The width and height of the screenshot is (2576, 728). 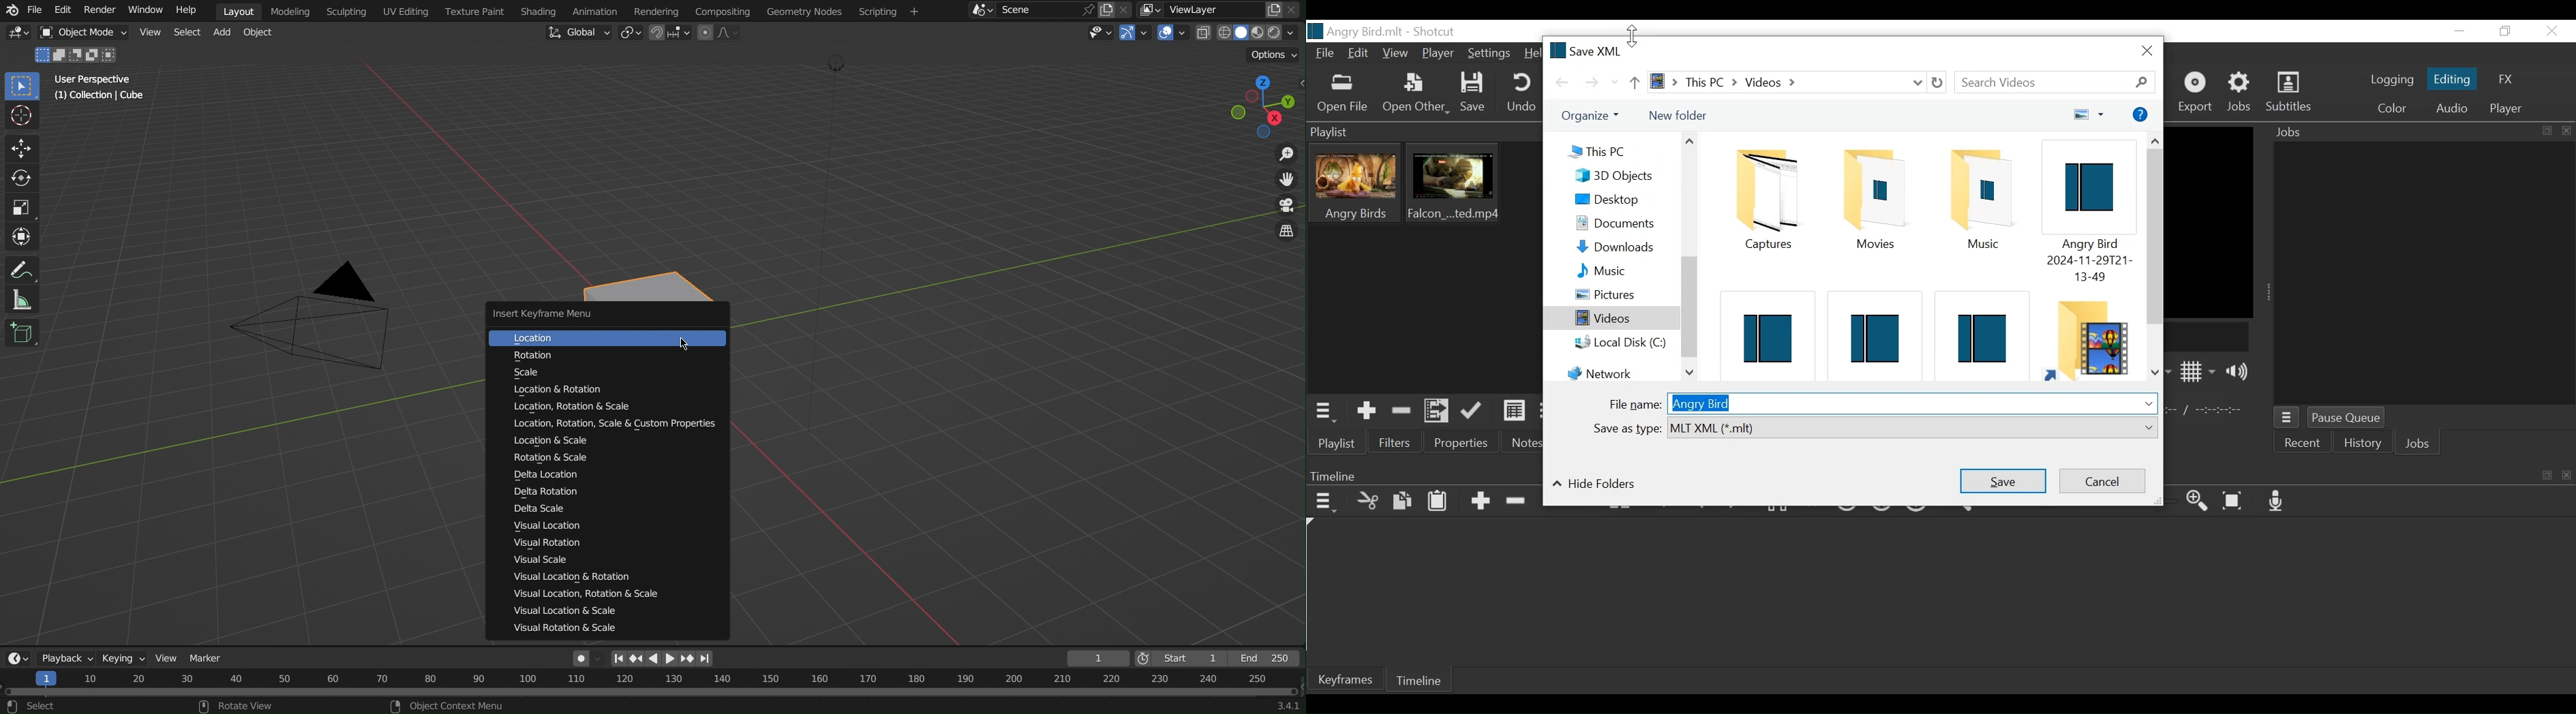 What do you see at coordinates (592, 597) in the screenshot?
I see `Visual Location, Rotation & Scale` at bounding box center [592, 597].